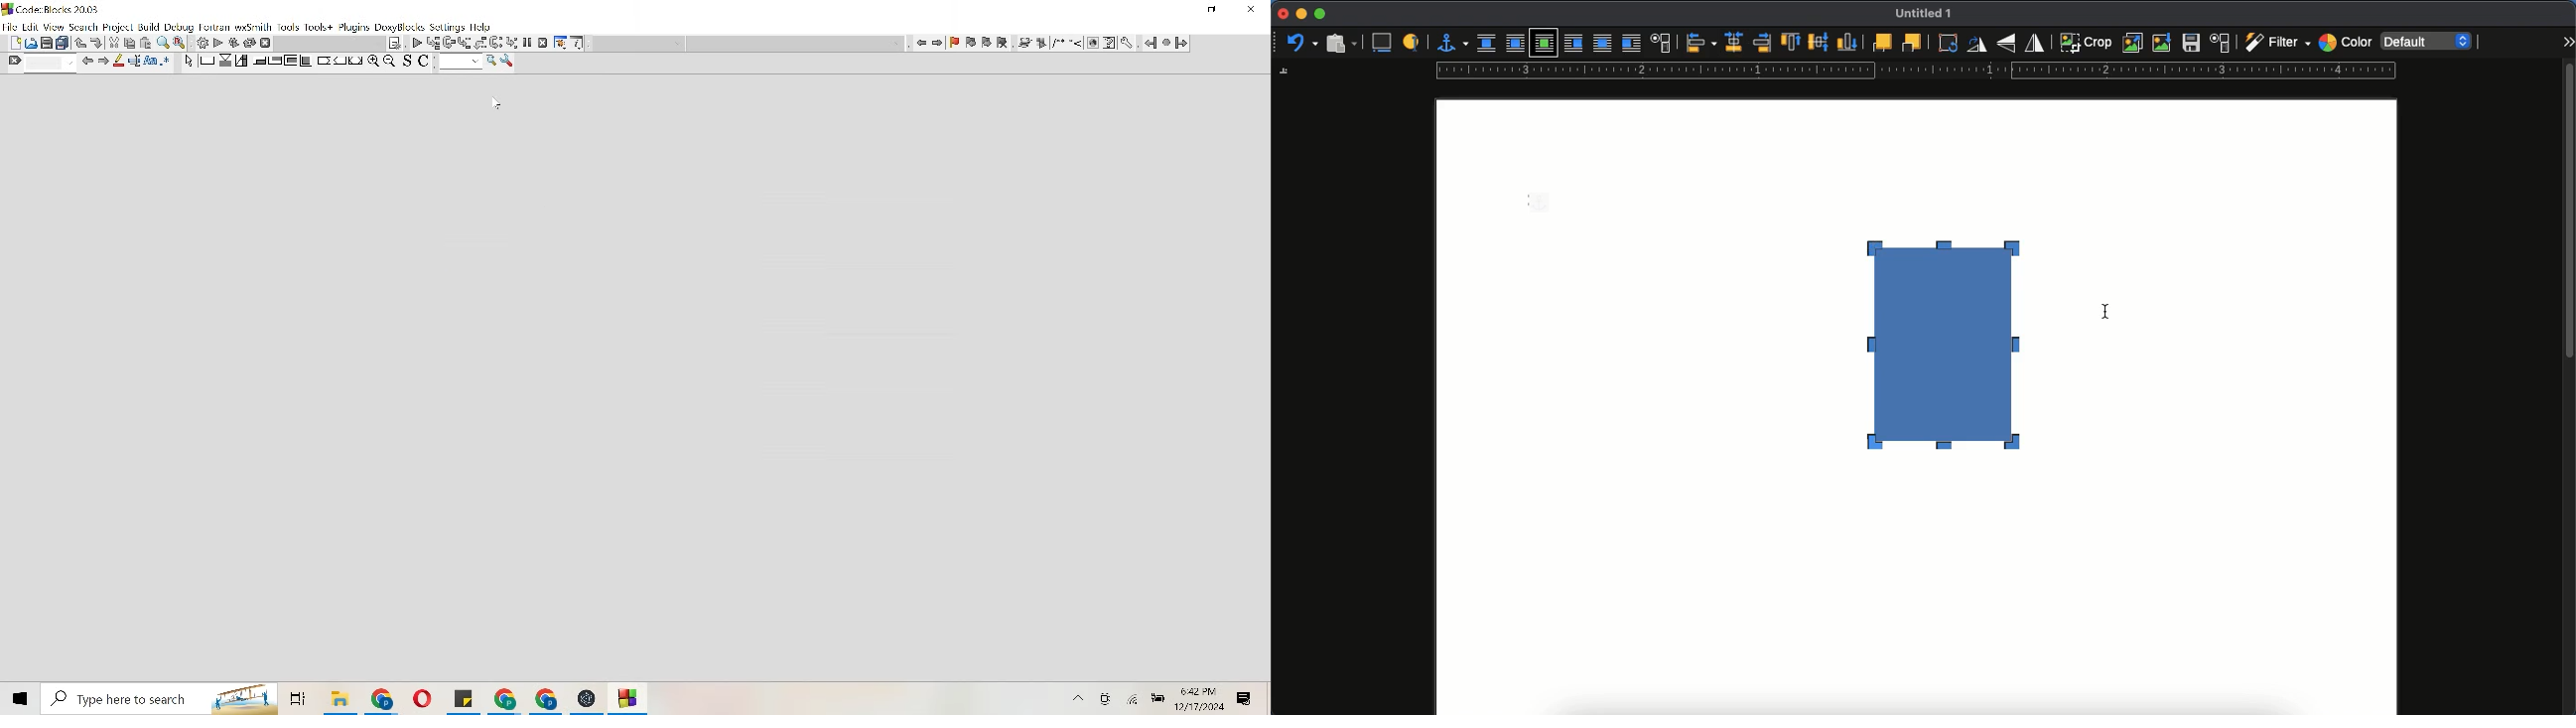  I want to click on after, so click(1631, 45).